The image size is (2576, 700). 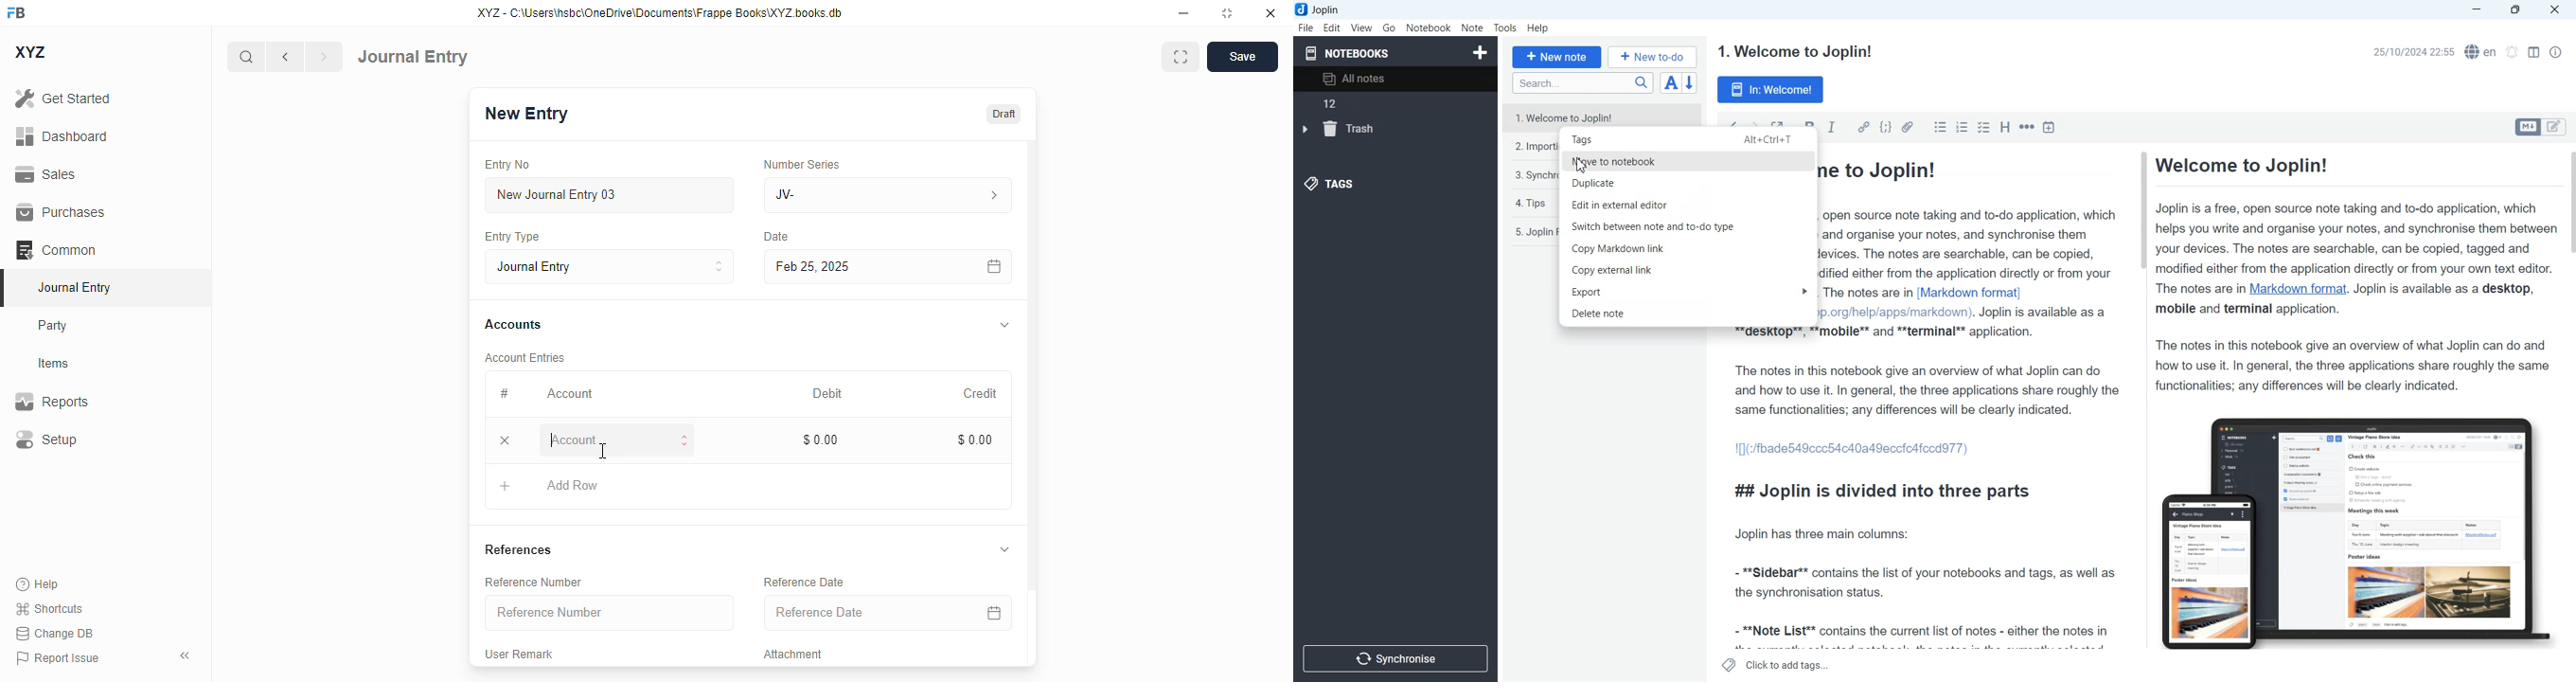 I want to click on reference data, so click(x=804, y=582).